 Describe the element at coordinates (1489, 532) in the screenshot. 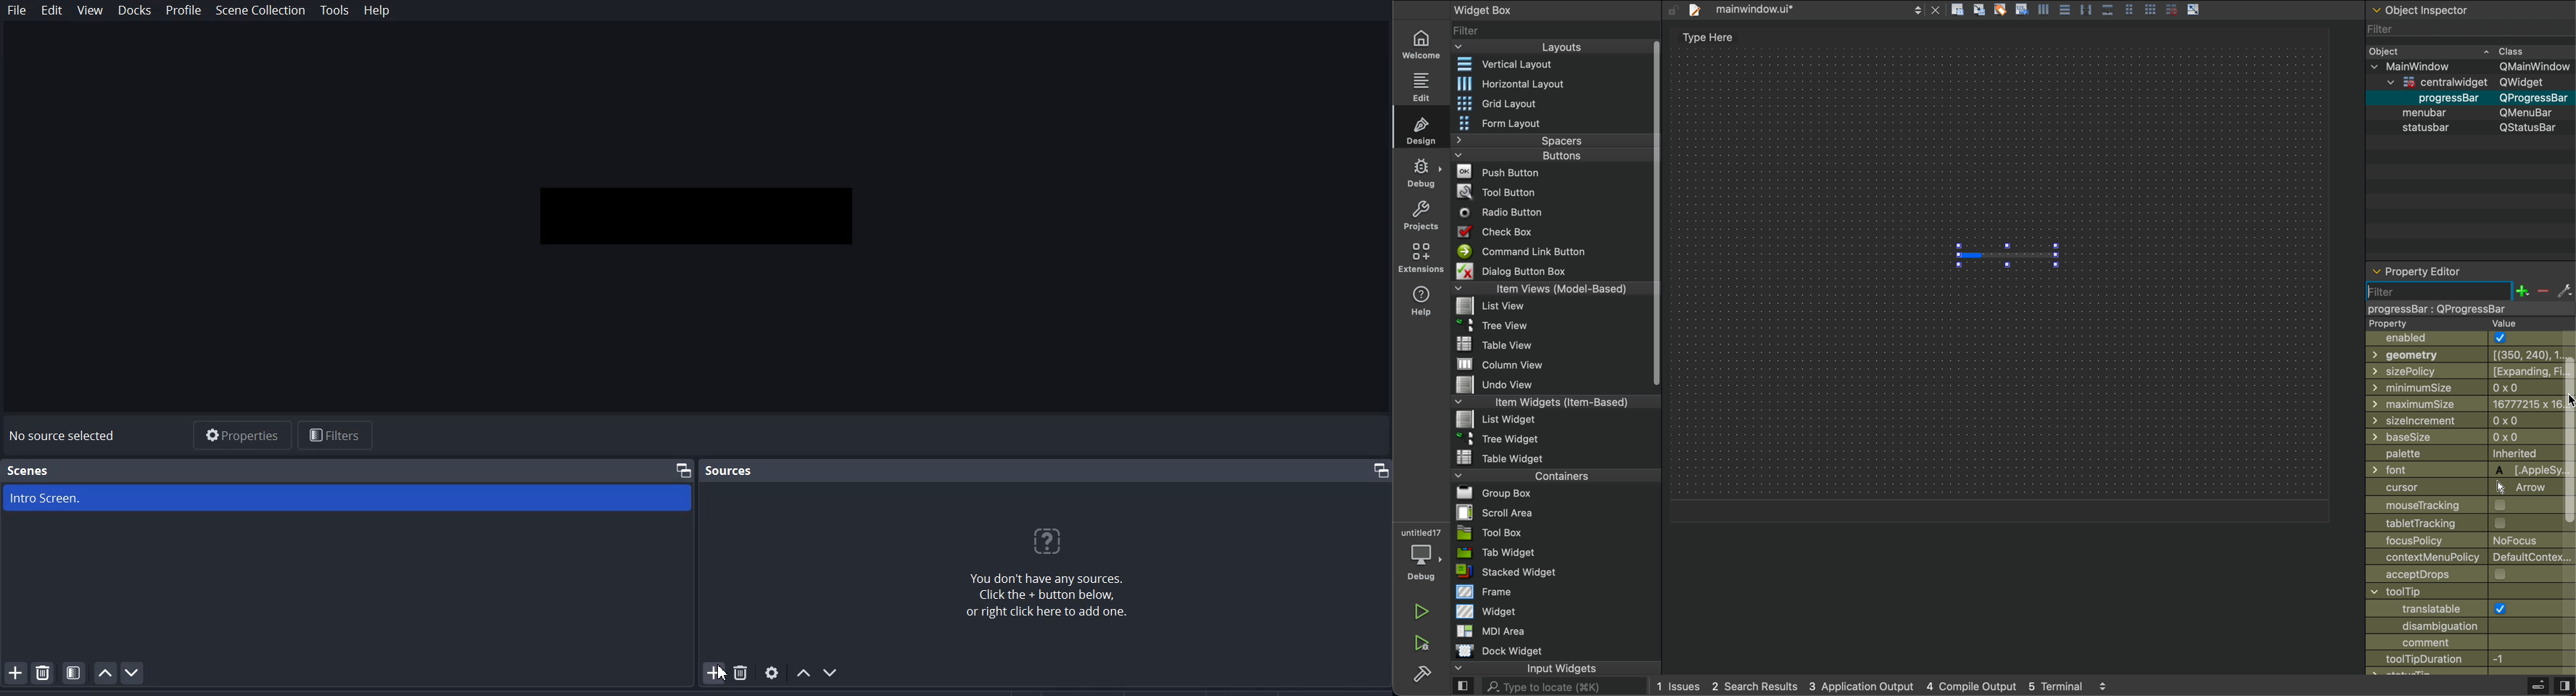

I see `Tool Box` at that location.